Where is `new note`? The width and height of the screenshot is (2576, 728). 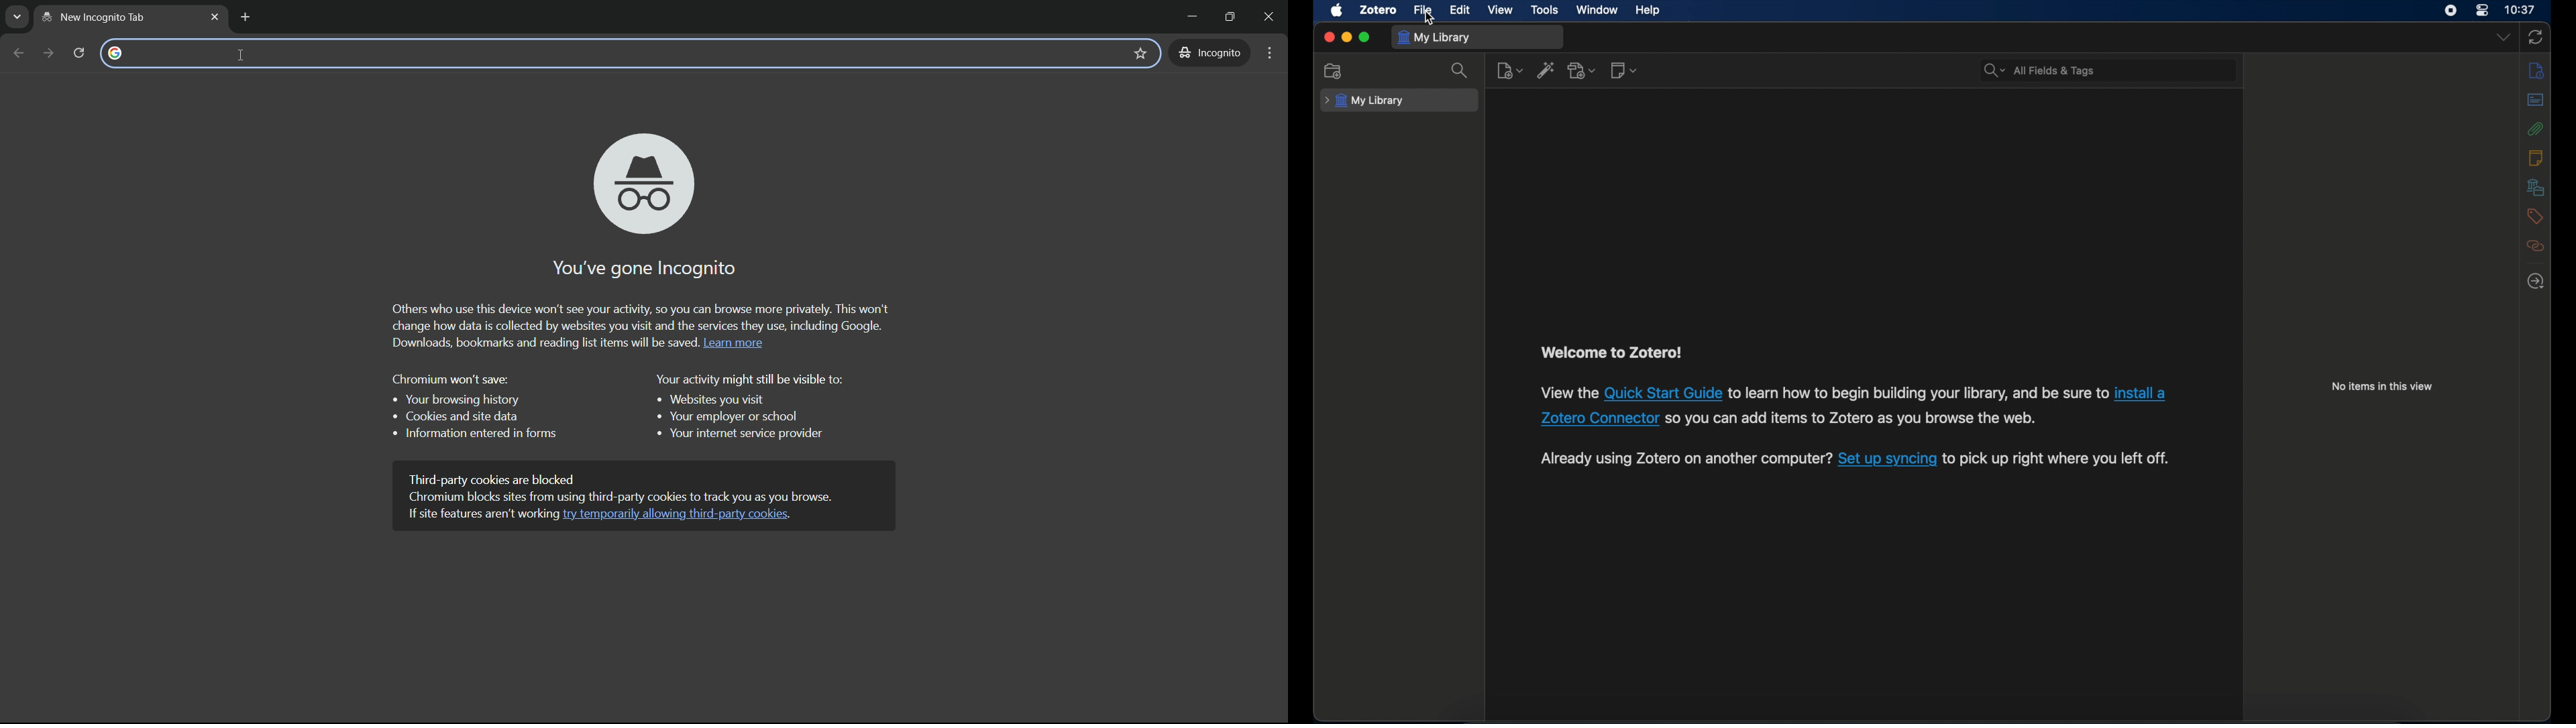
new note is located at coordinates (1625, 70).